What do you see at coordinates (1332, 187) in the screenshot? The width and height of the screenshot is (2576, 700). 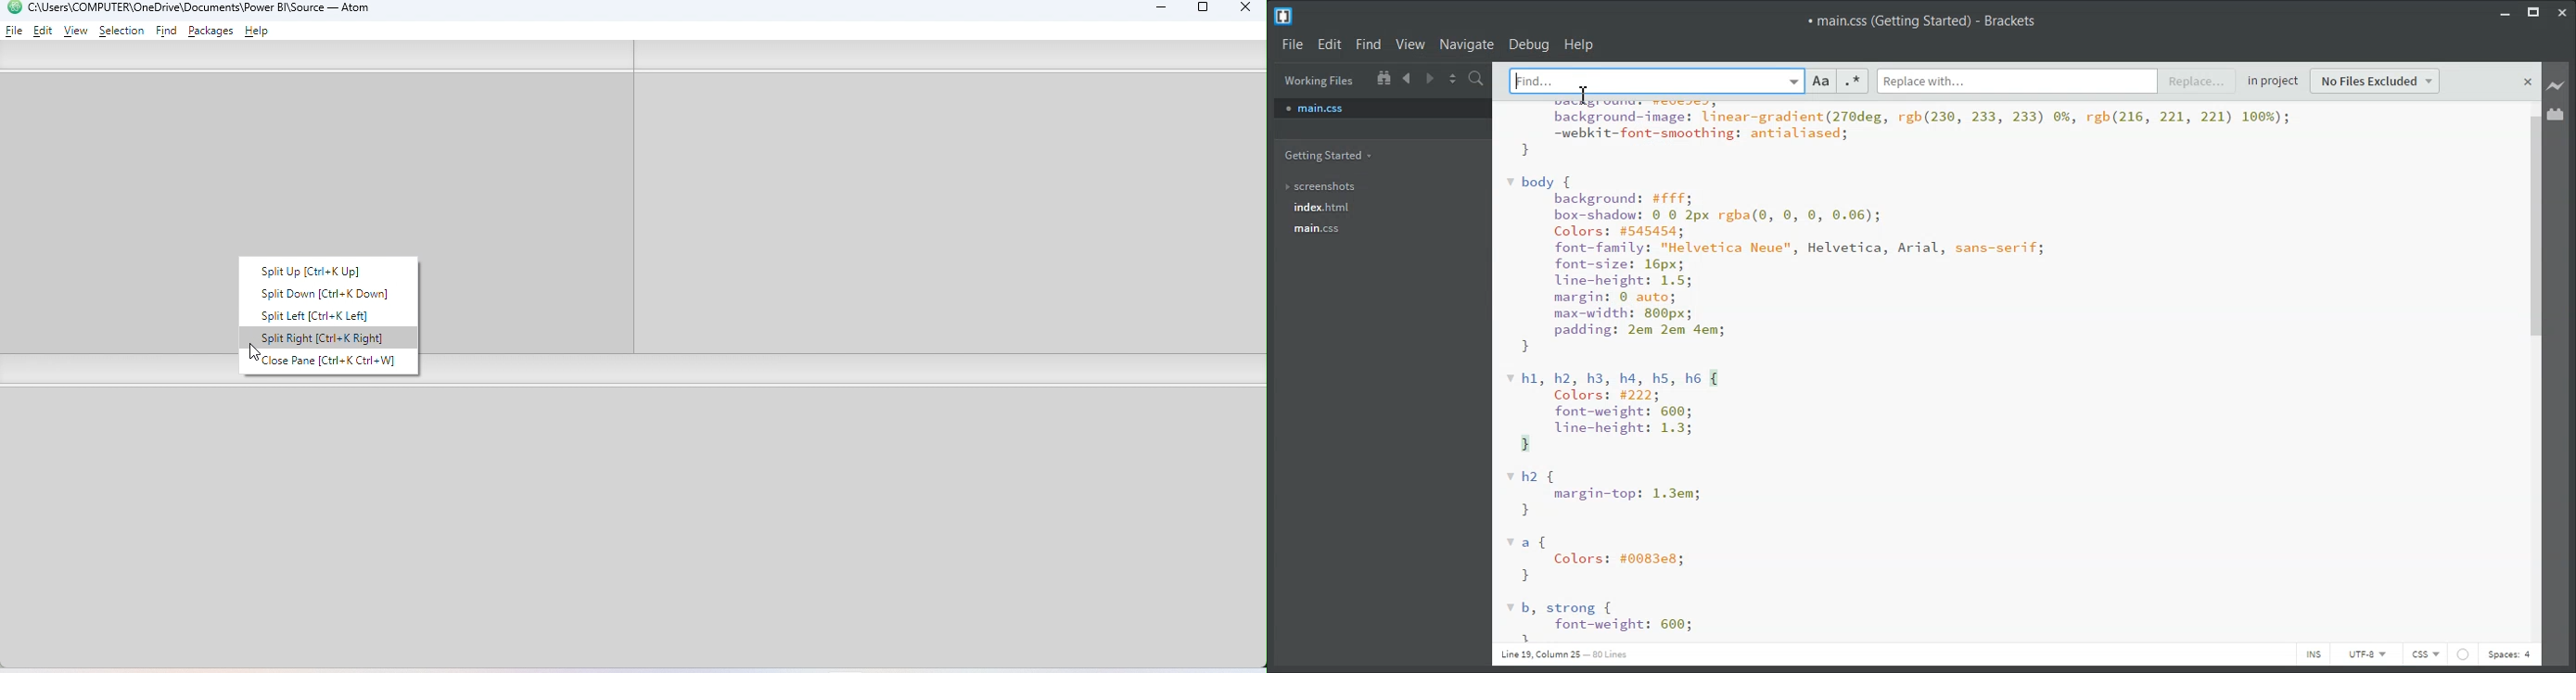 I see `screenshots` at bounding box center [1332, 187].